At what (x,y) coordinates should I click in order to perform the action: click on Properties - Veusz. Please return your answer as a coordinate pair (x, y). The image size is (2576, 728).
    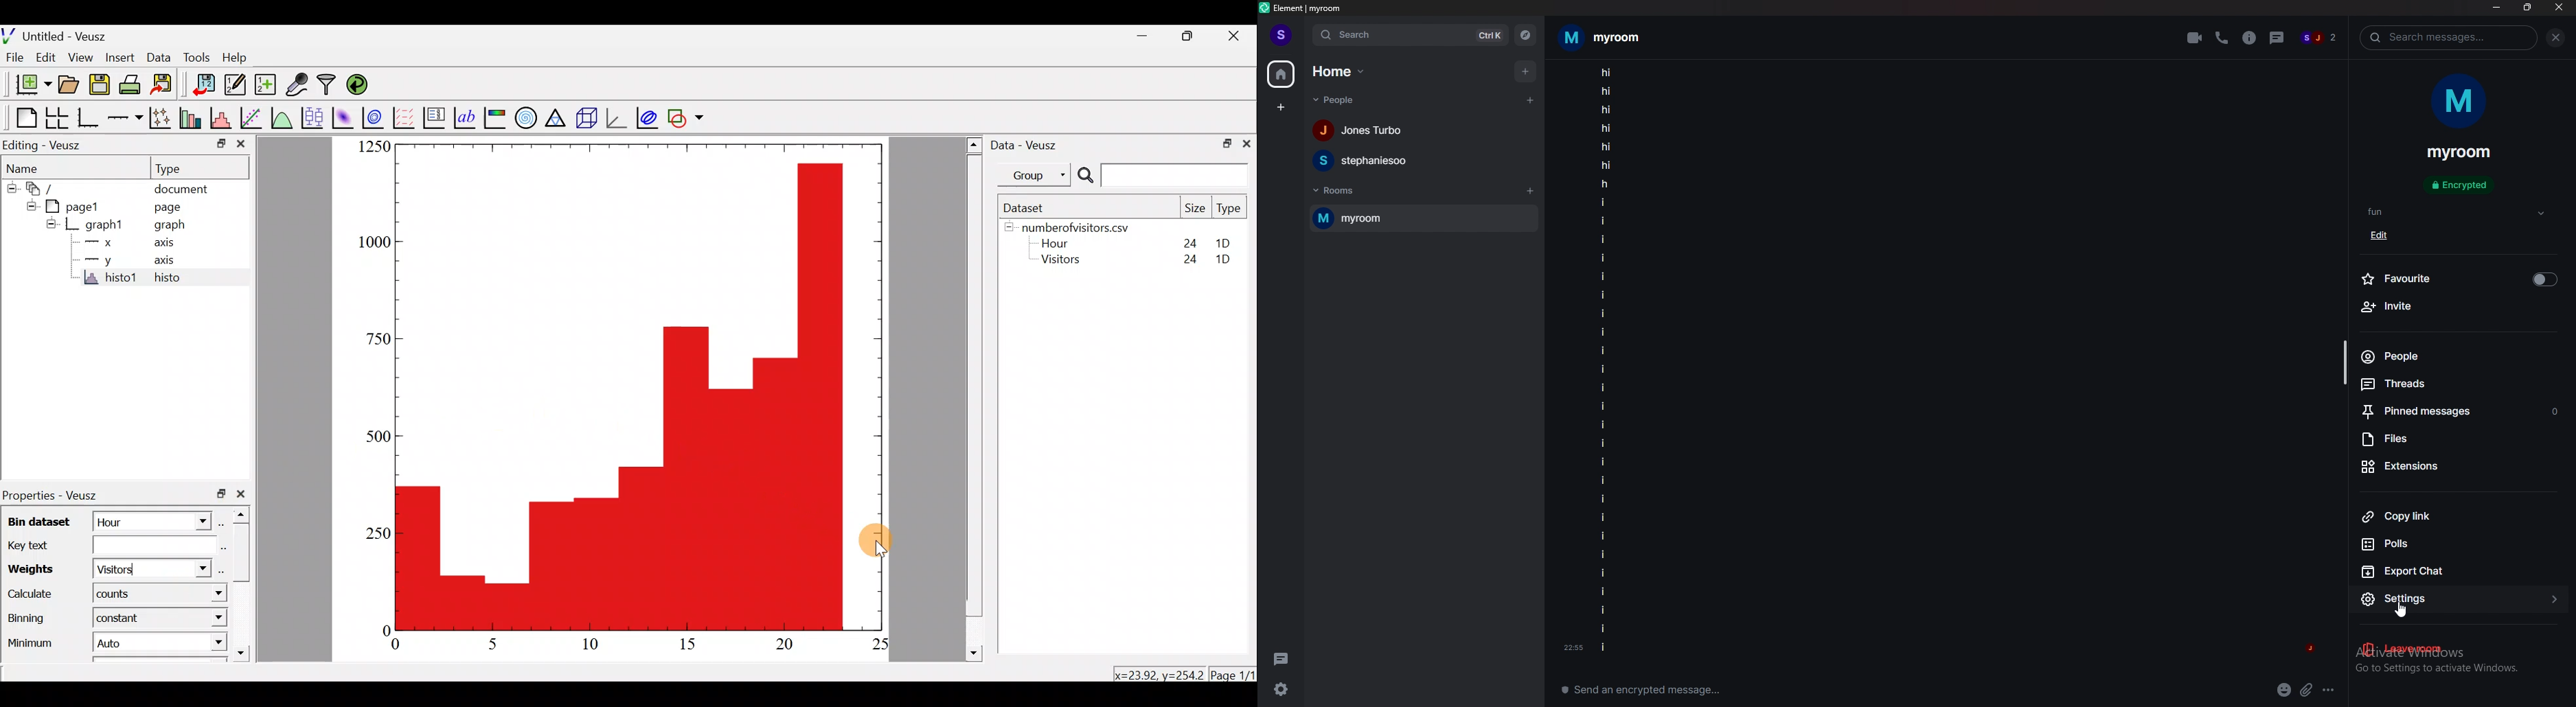
    Looking at the image, I should click on (52, 496).